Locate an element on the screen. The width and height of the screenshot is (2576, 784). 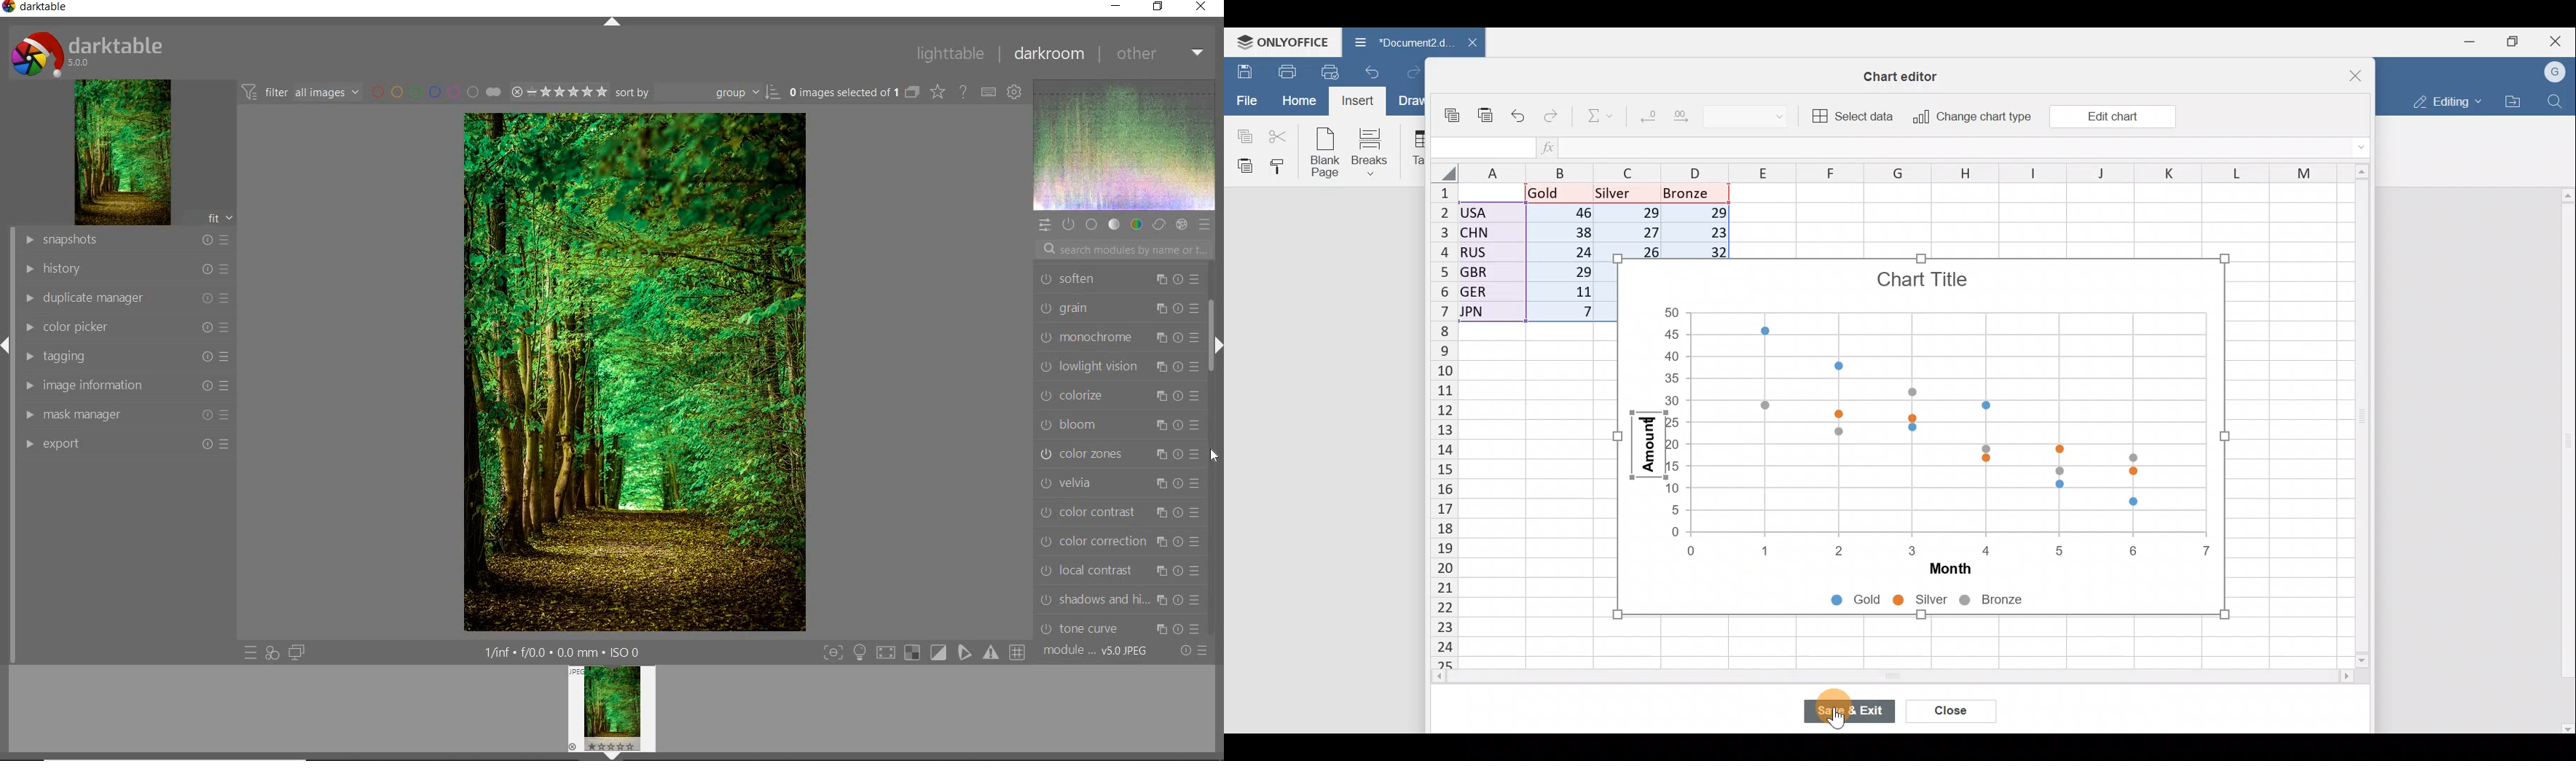
QUICK ACCESS FOR APPLYING OF YOUR STYLES is located at coordinates (271, 653).